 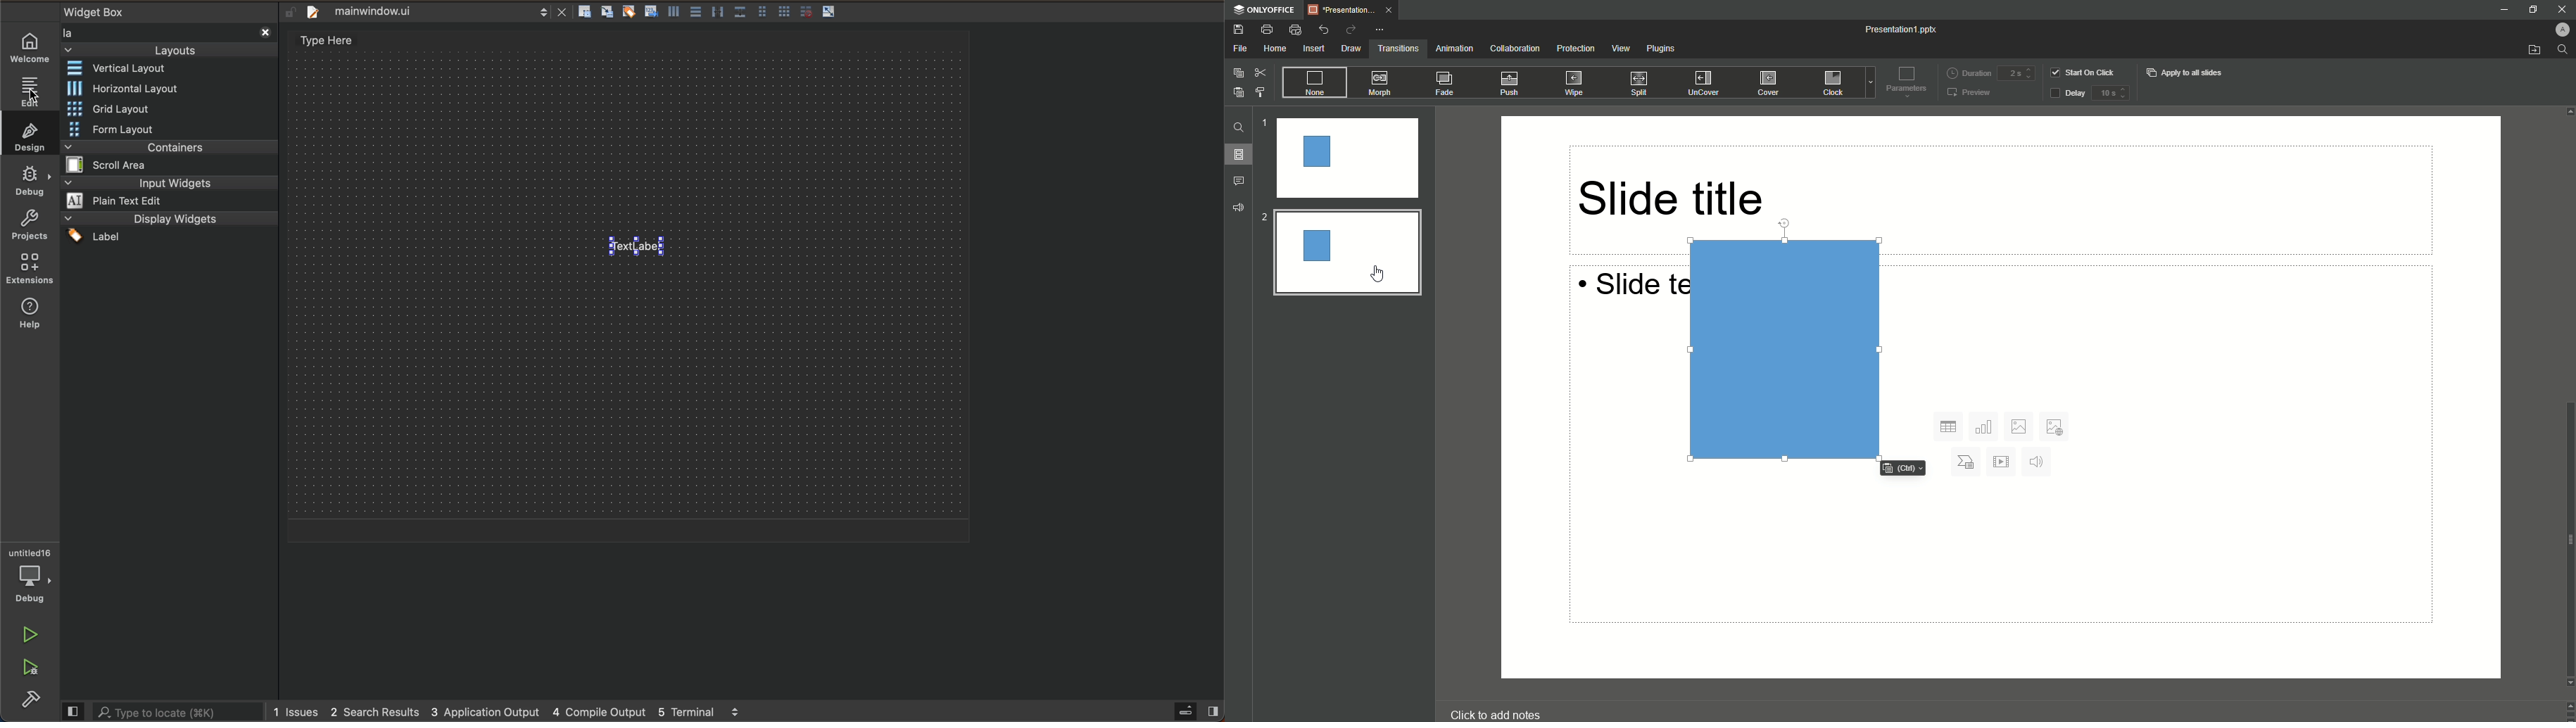 What do you see at coordinates (2568, 534) in the screenshot?
I see `scroll bar` at bounding box center [2568, 534].